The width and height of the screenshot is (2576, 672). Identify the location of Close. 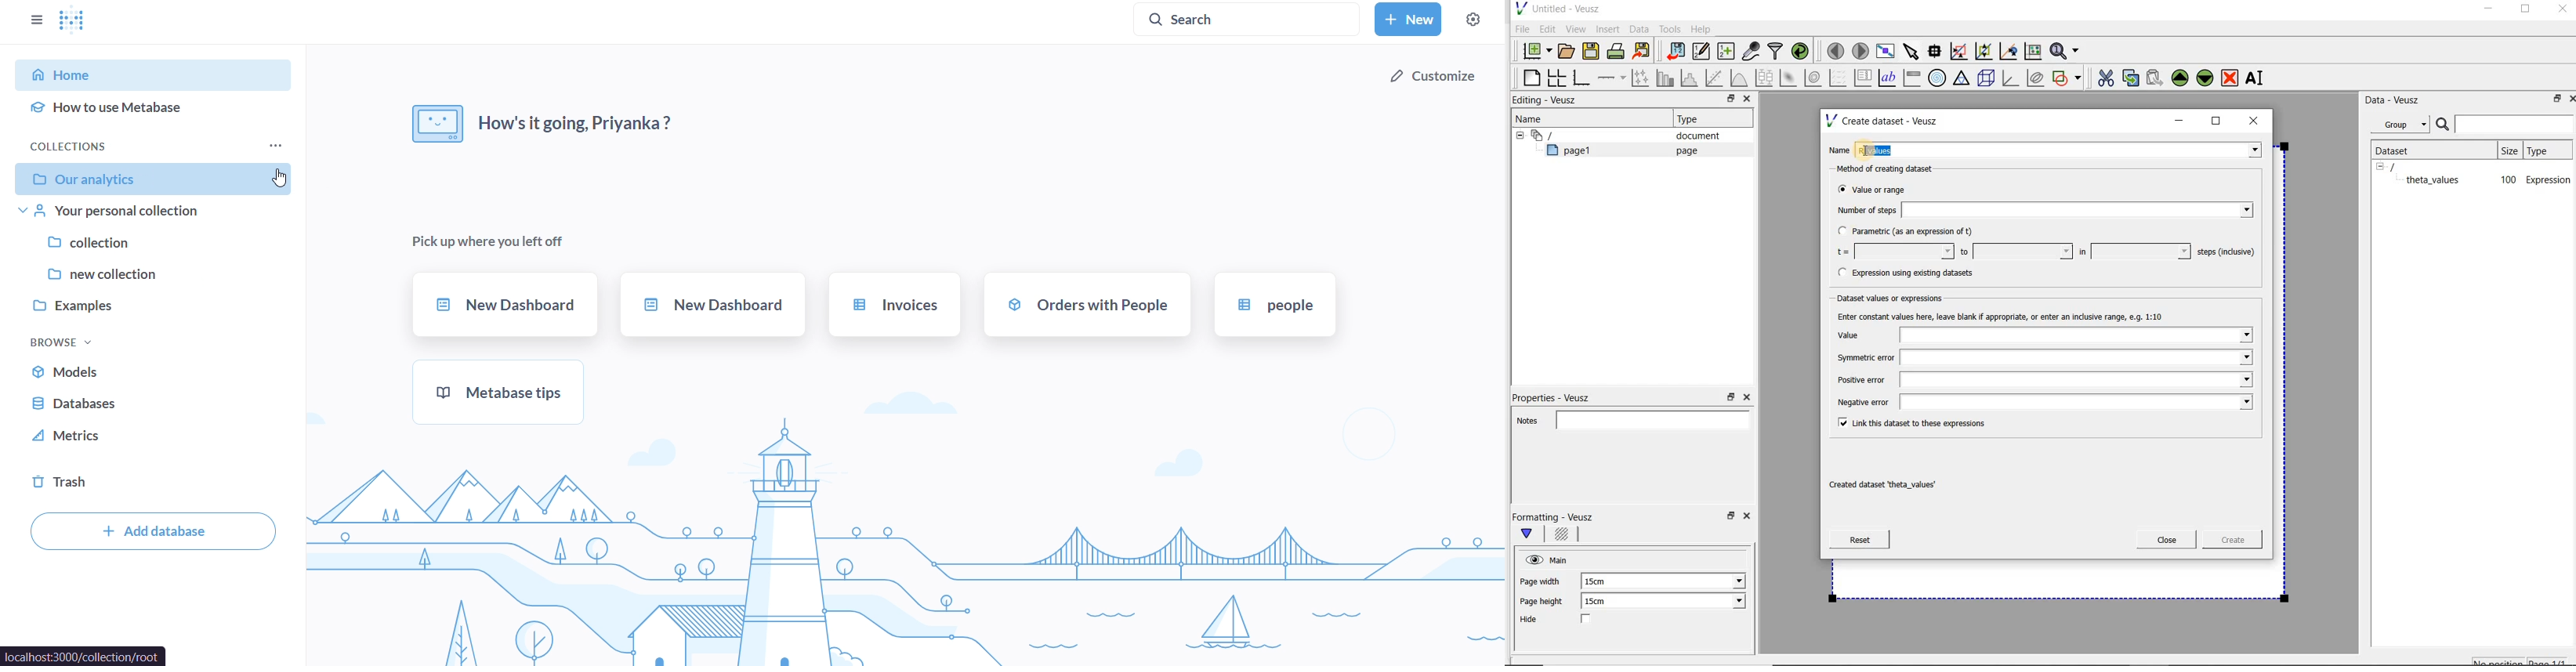
(1749, 518).